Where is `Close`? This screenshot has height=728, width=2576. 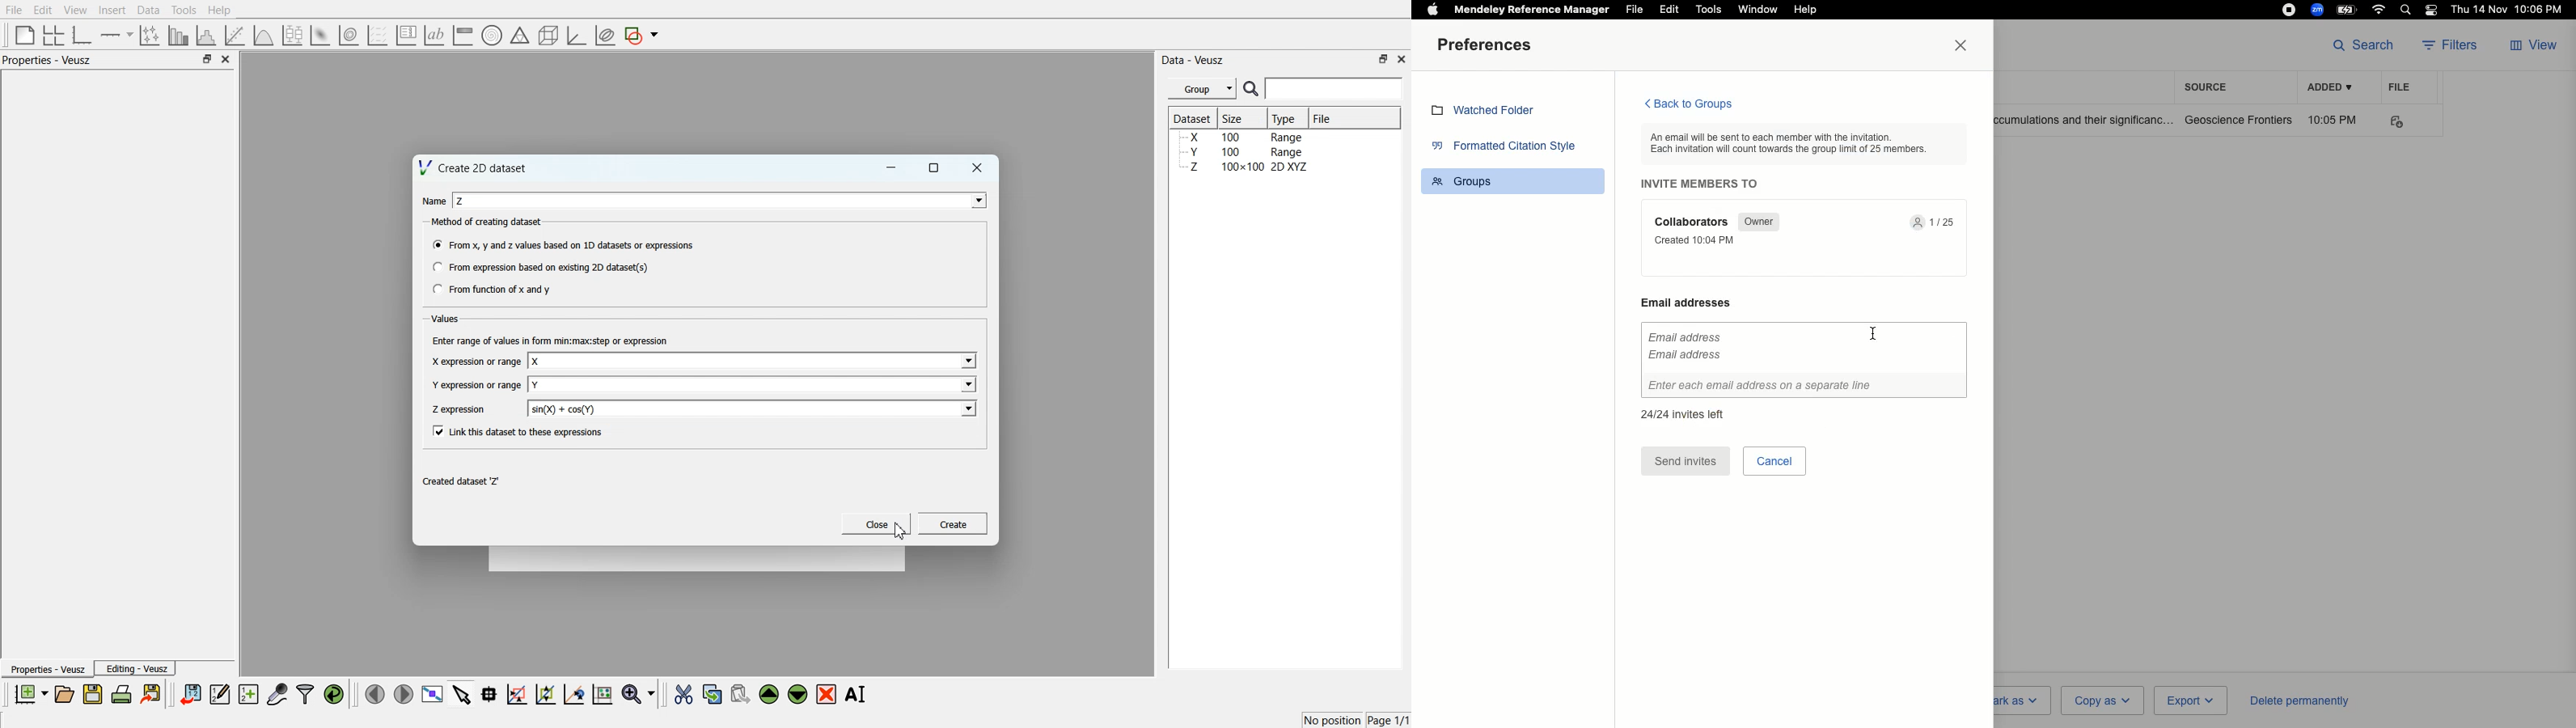 Close is located at coordinates (877, 524).